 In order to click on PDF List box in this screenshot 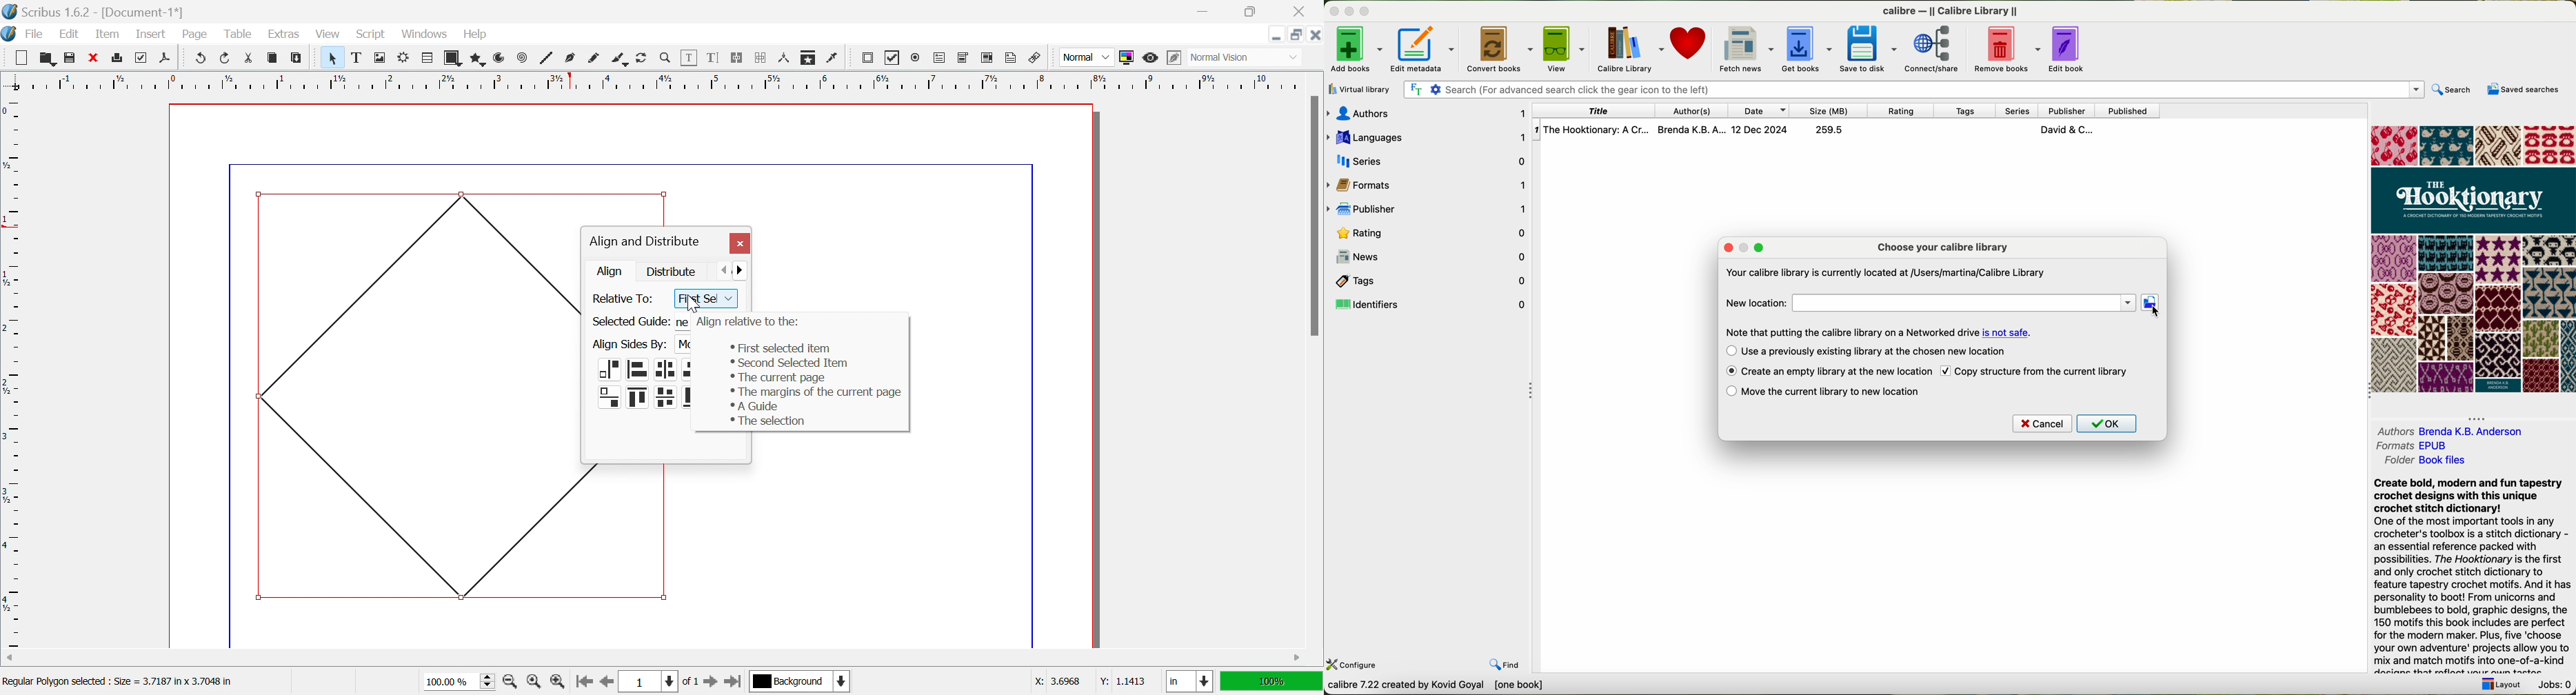, I will do `click(987, 57)`.